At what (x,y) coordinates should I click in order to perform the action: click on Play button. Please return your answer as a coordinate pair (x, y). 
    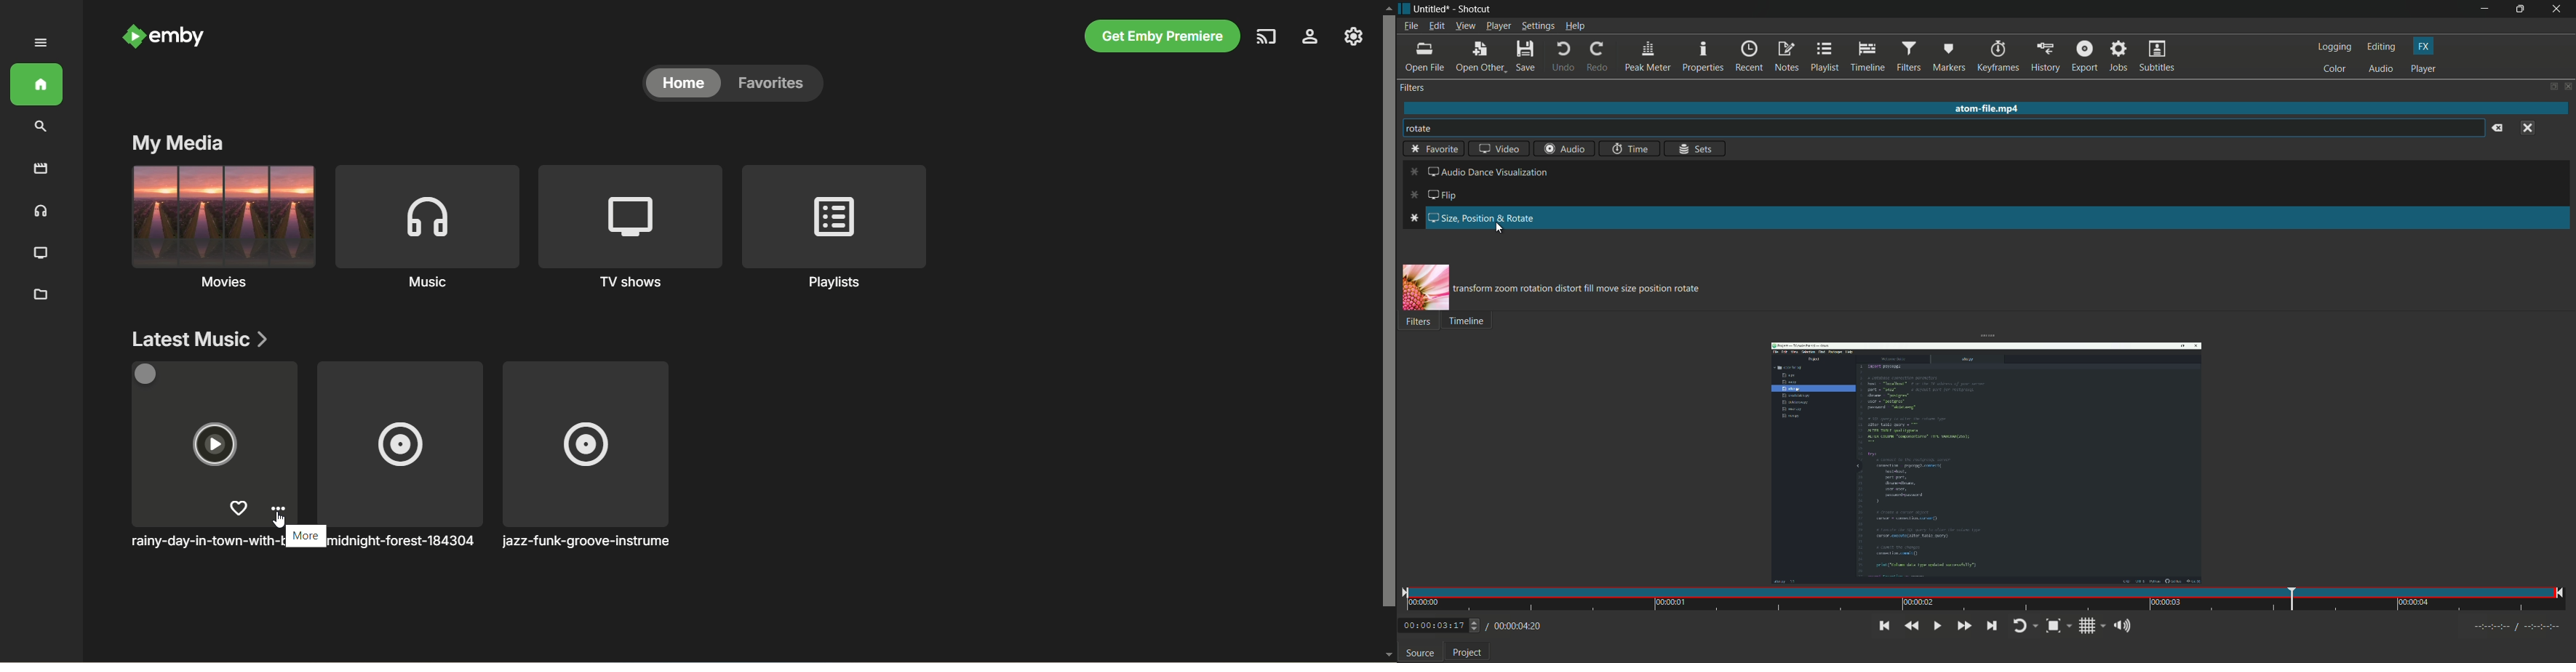
    Looking at the image, I should click on (215, 443).